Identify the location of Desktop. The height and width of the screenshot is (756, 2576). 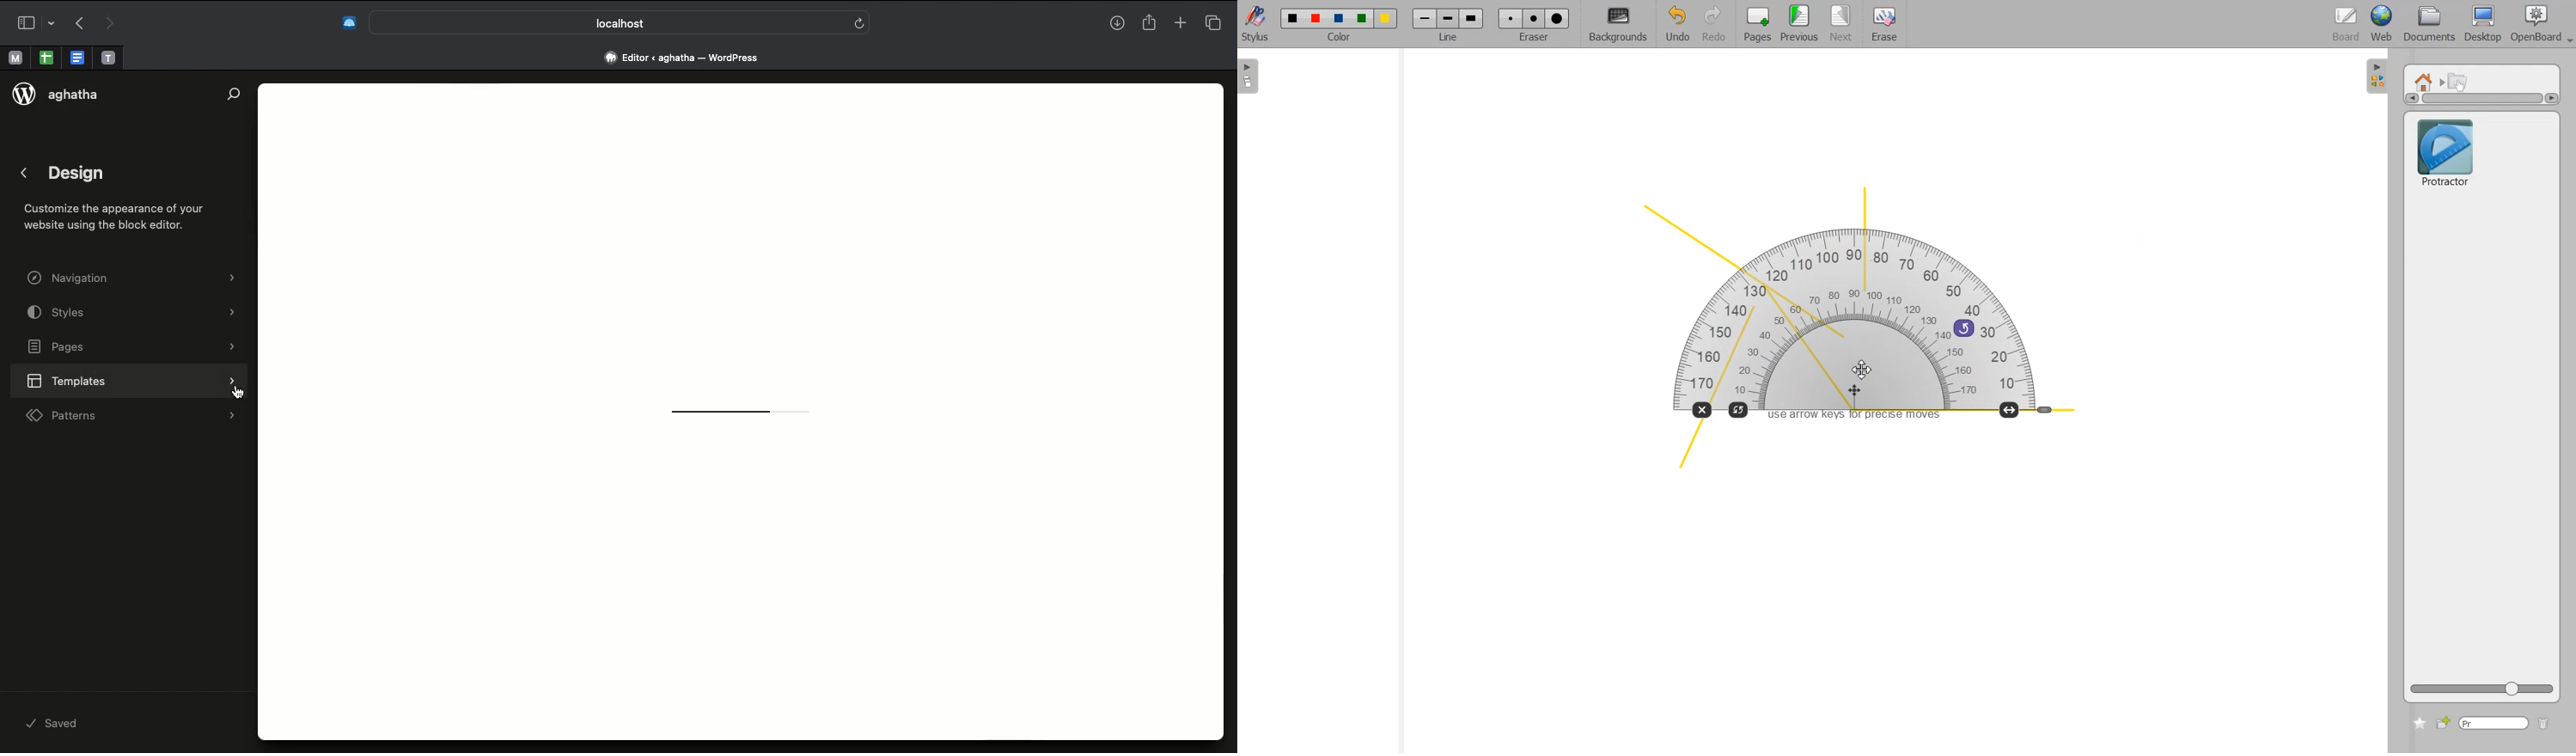
(2483, 24).